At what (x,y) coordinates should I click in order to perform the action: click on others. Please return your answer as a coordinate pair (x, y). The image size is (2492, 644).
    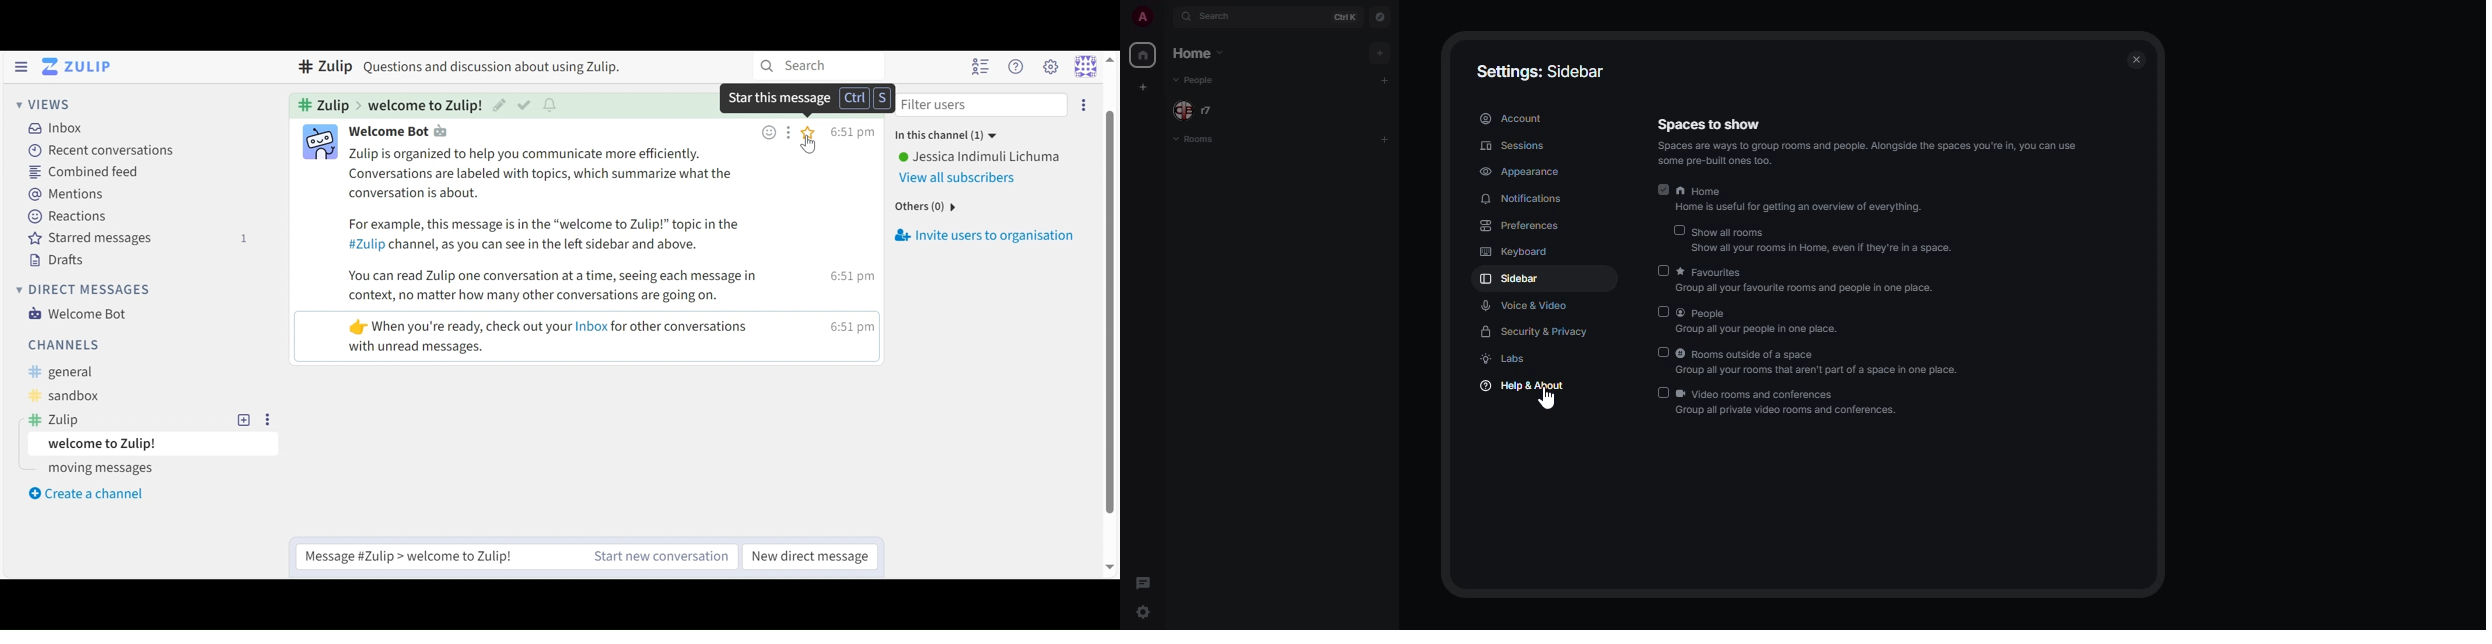
    Looking at the image, I should click on (923, 208).